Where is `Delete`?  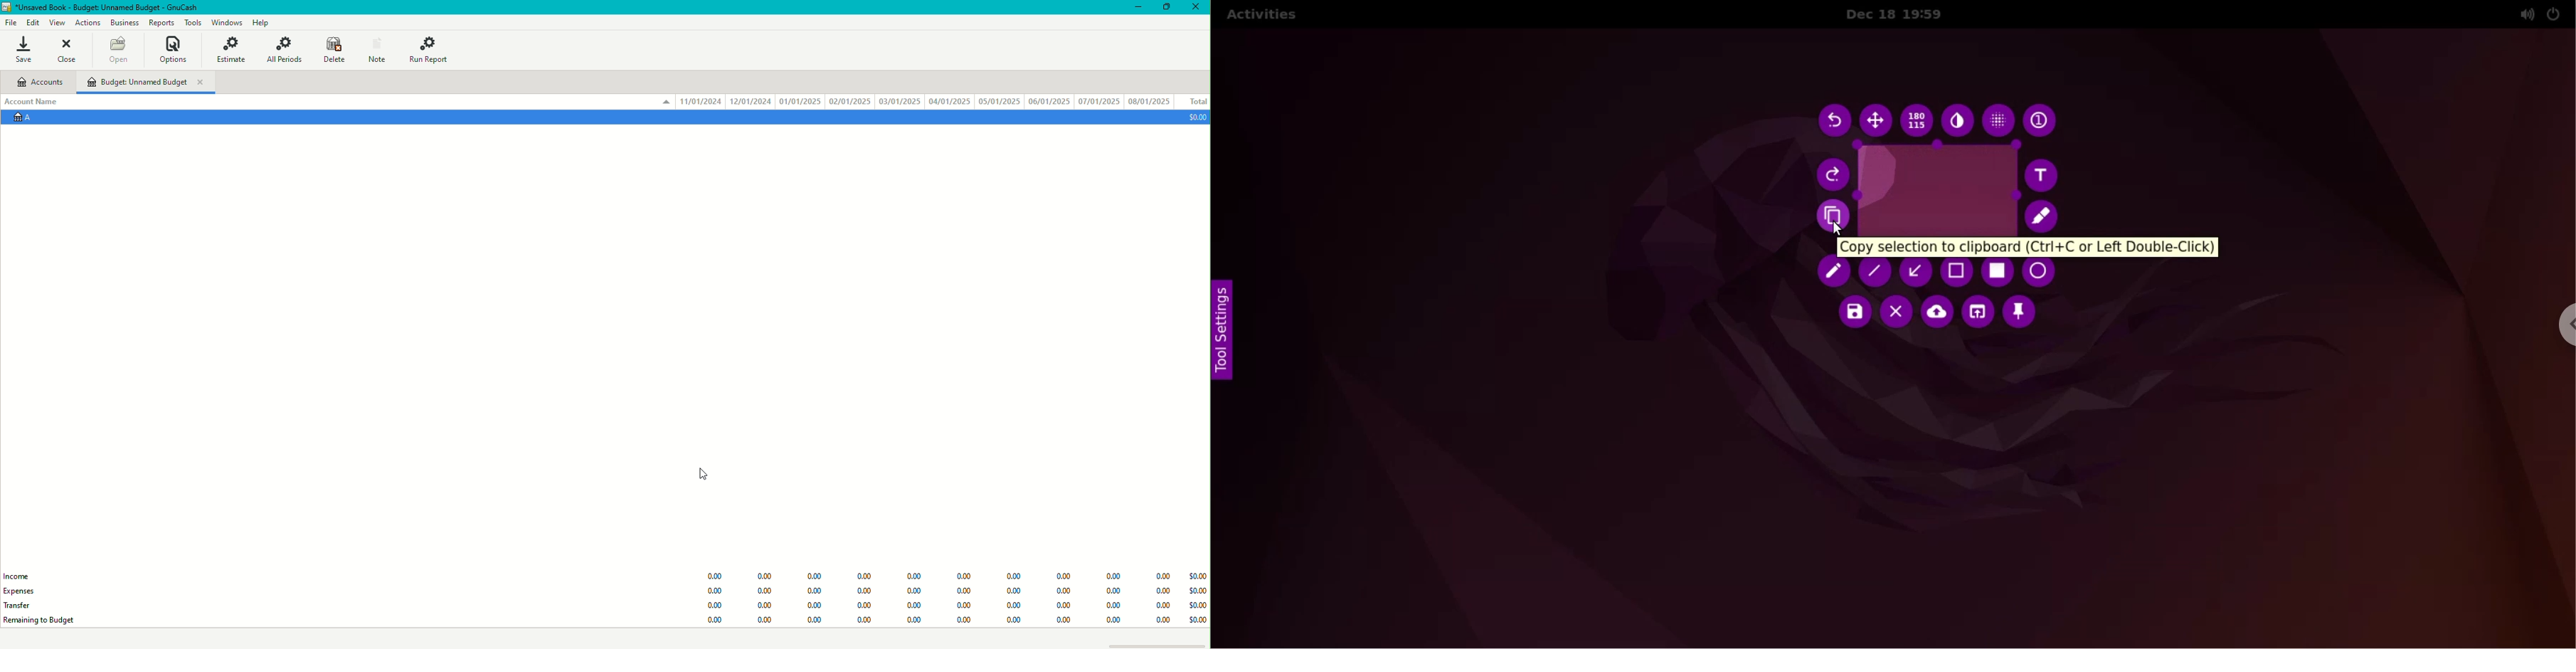
Delete is located at coordinates (334, 51).